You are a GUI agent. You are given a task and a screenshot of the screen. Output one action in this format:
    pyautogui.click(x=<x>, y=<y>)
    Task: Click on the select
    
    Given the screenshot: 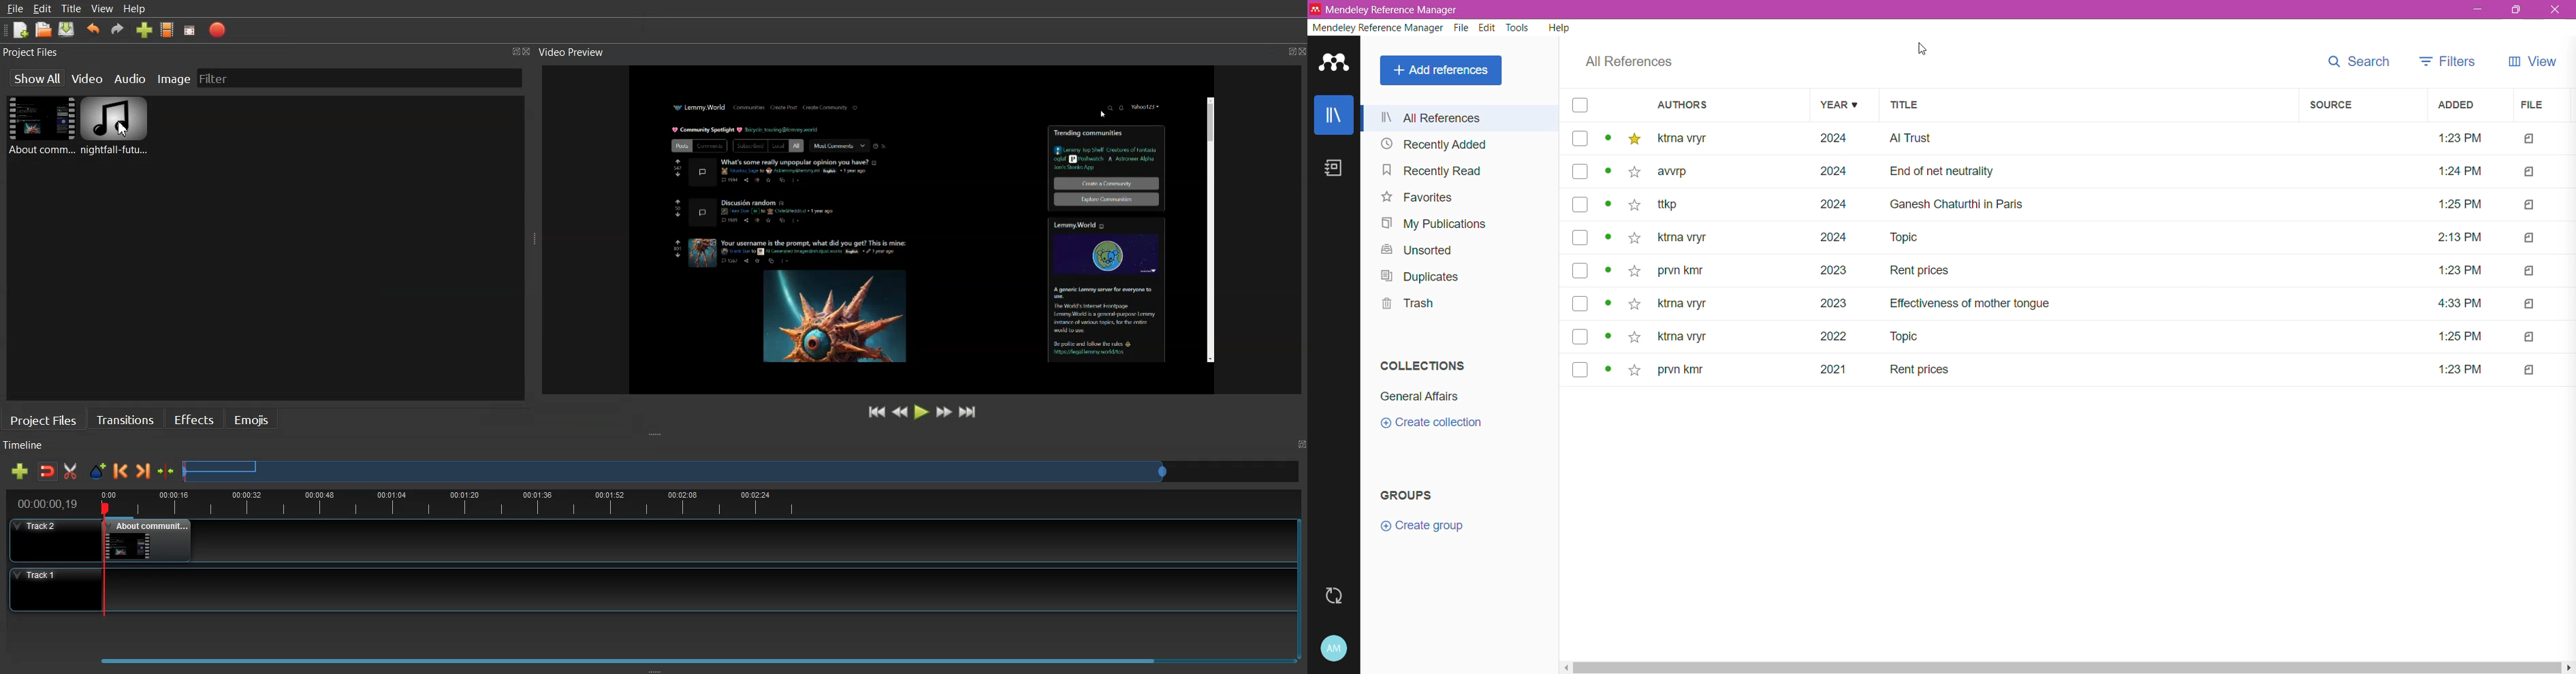 What is the action you would take?
    pyautogui.click(x=1581, y=336)
    